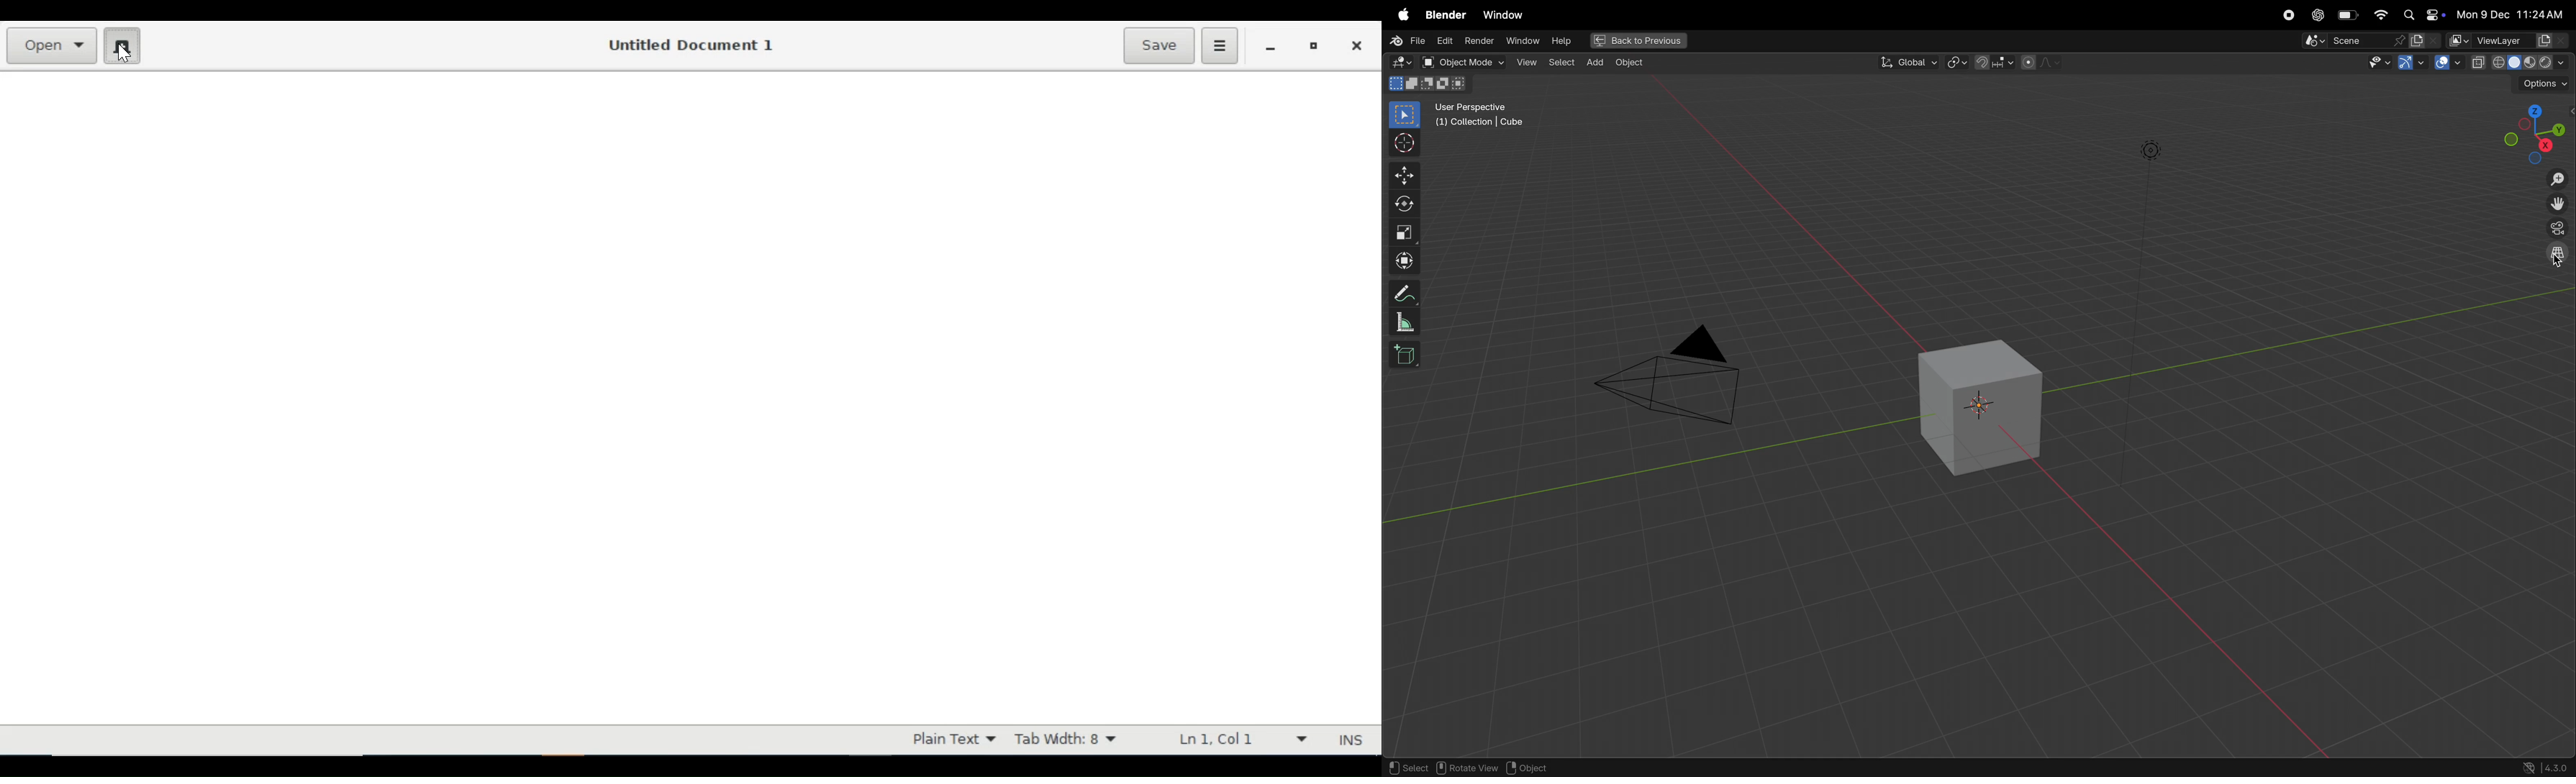  What do you see at coordinates (2350, 15) in the screenshot?
I see `battery` at bounding box center [2350, 15].